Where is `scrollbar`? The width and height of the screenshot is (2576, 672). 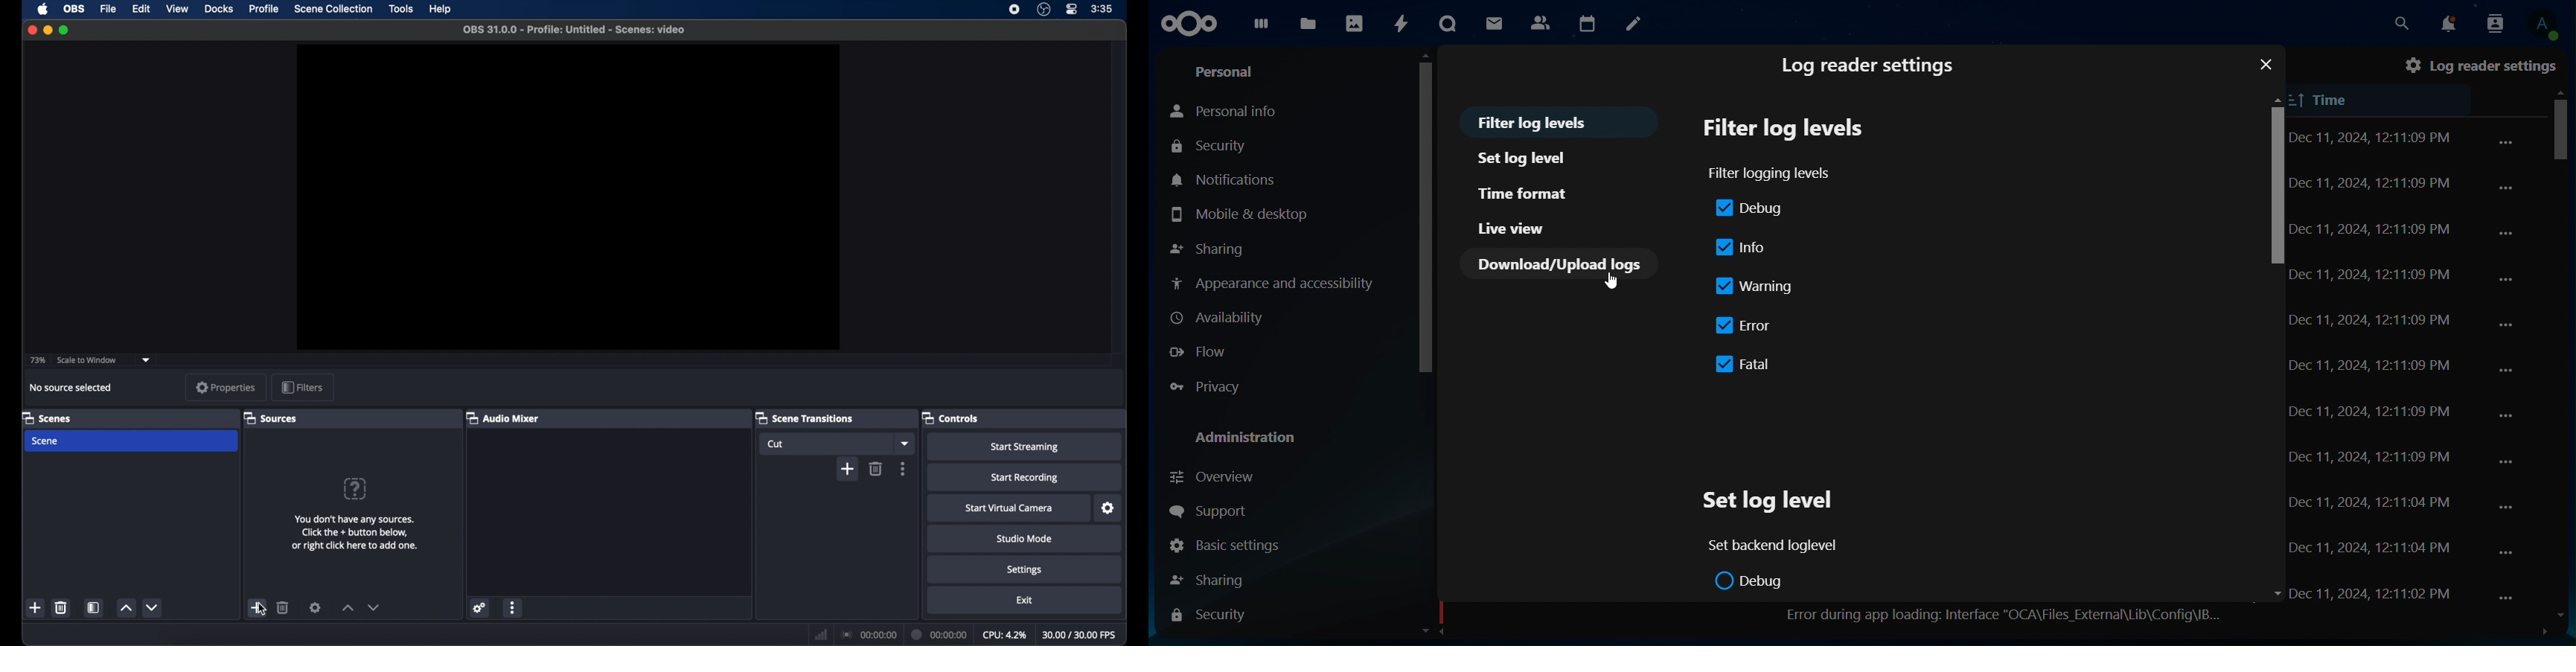
scrollbar is located at coordinates (2561, 142).